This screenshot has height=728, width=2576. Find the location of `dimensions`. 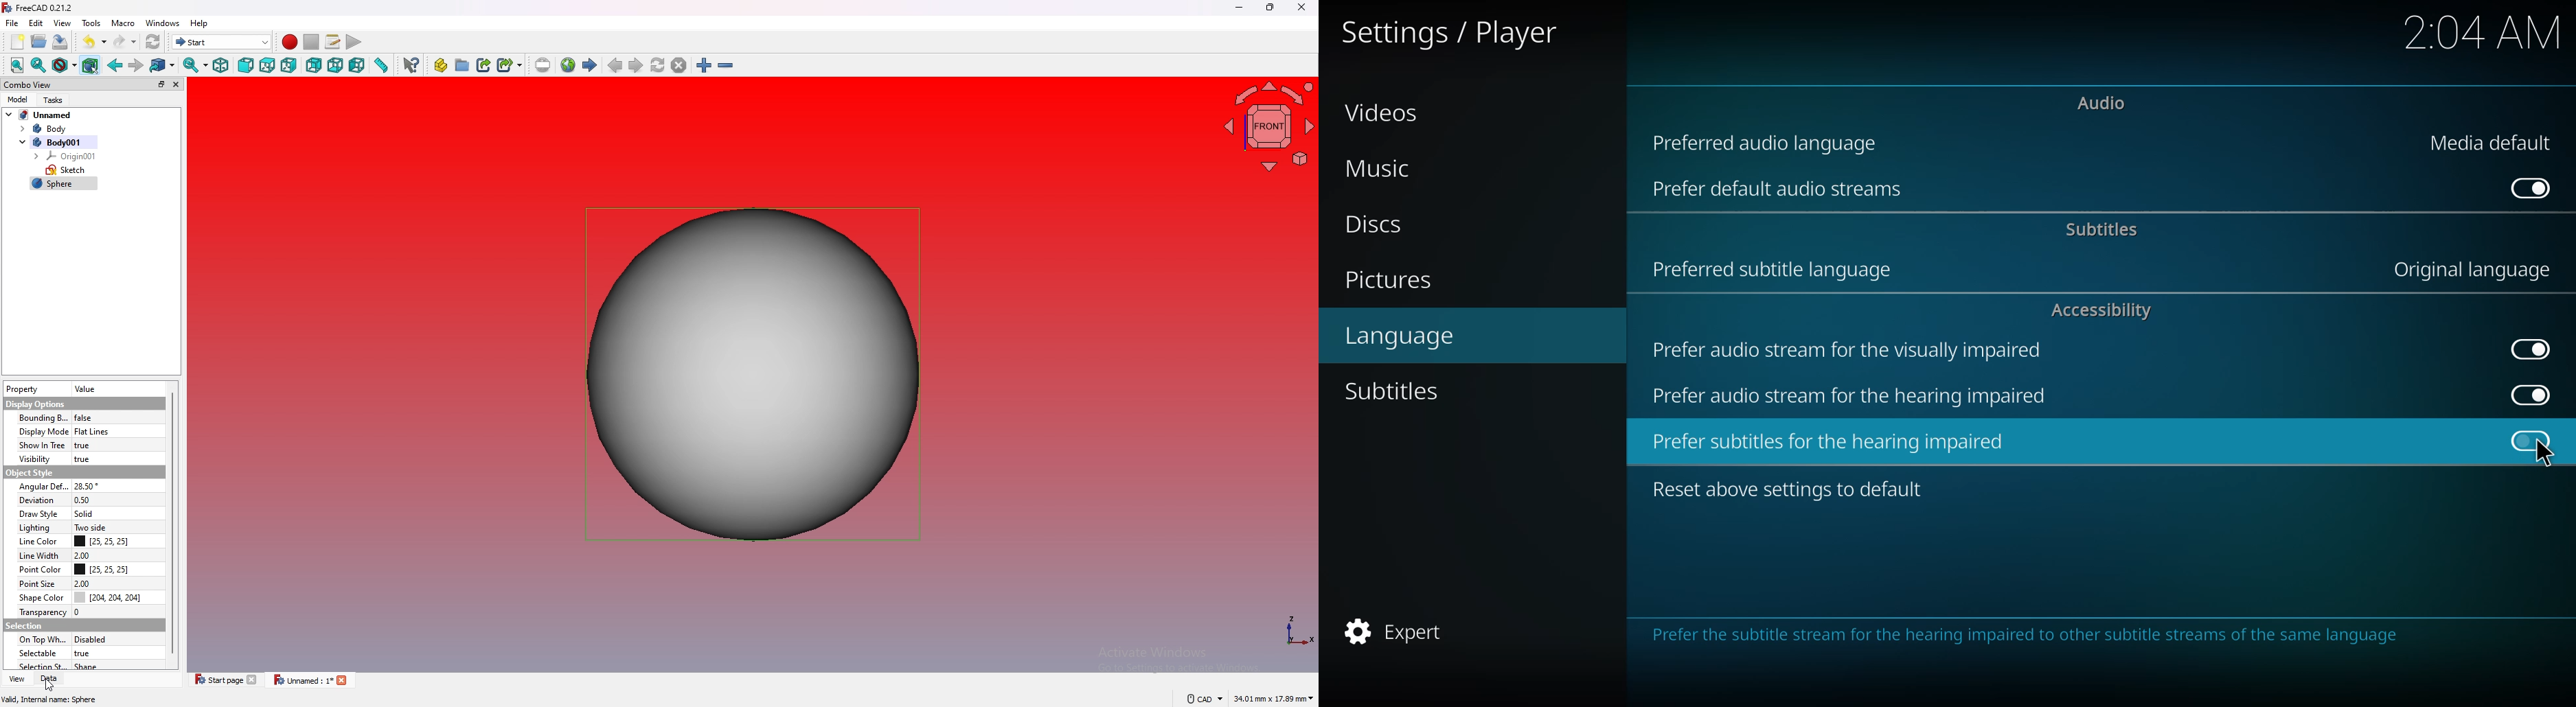

dimensions is located at coordinates (1274, 699).